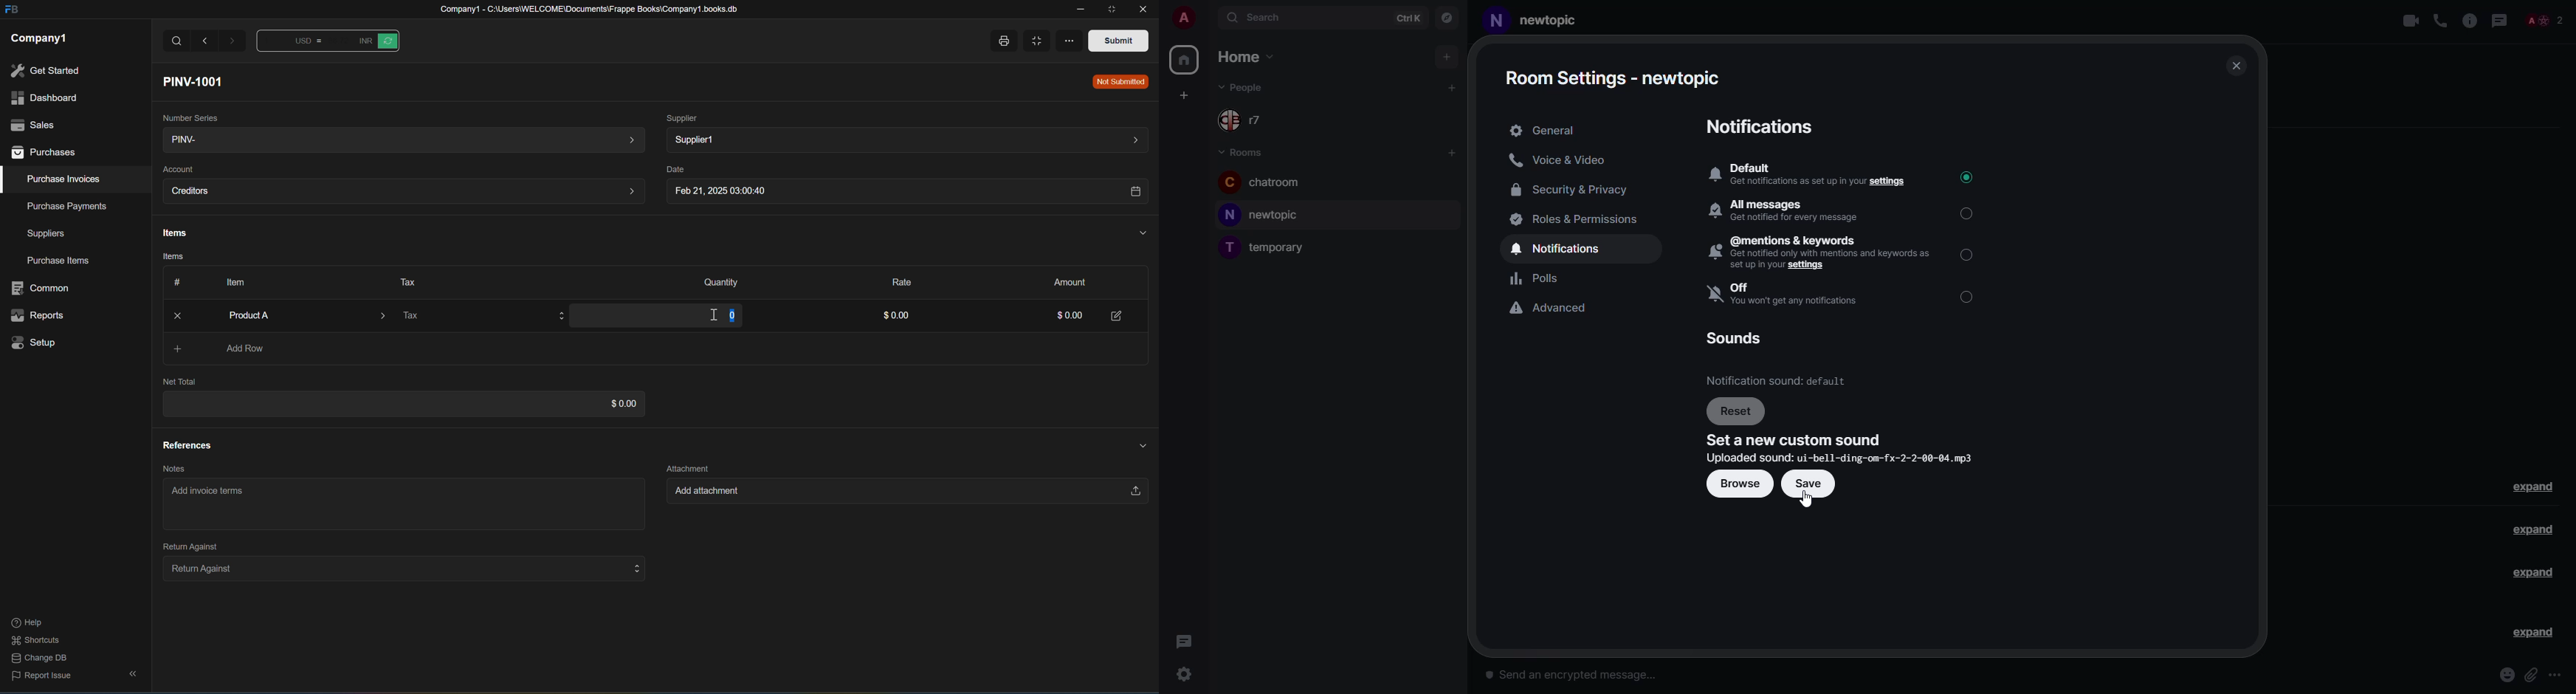 This screenshot has width=2576, height=700. I want to click on Hide, so click(1137, 444).